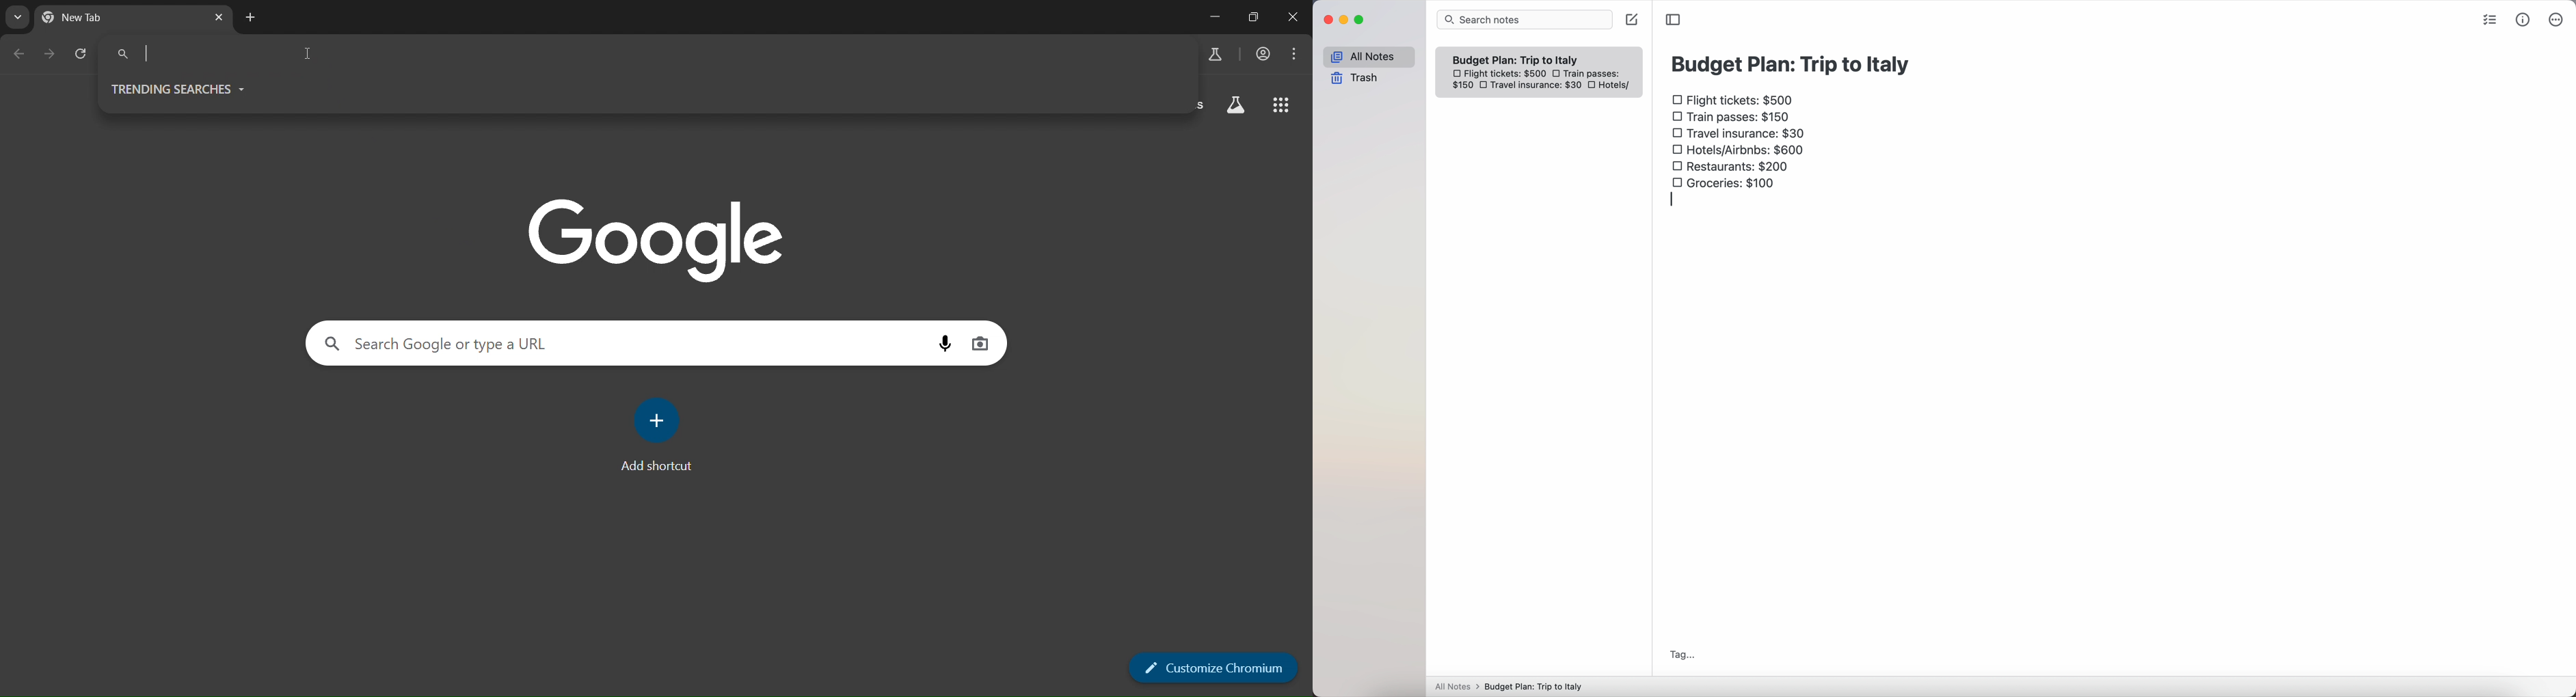  Describe the element at coordinates (1682, 655) in the screenshot. I see `tag` at that location.